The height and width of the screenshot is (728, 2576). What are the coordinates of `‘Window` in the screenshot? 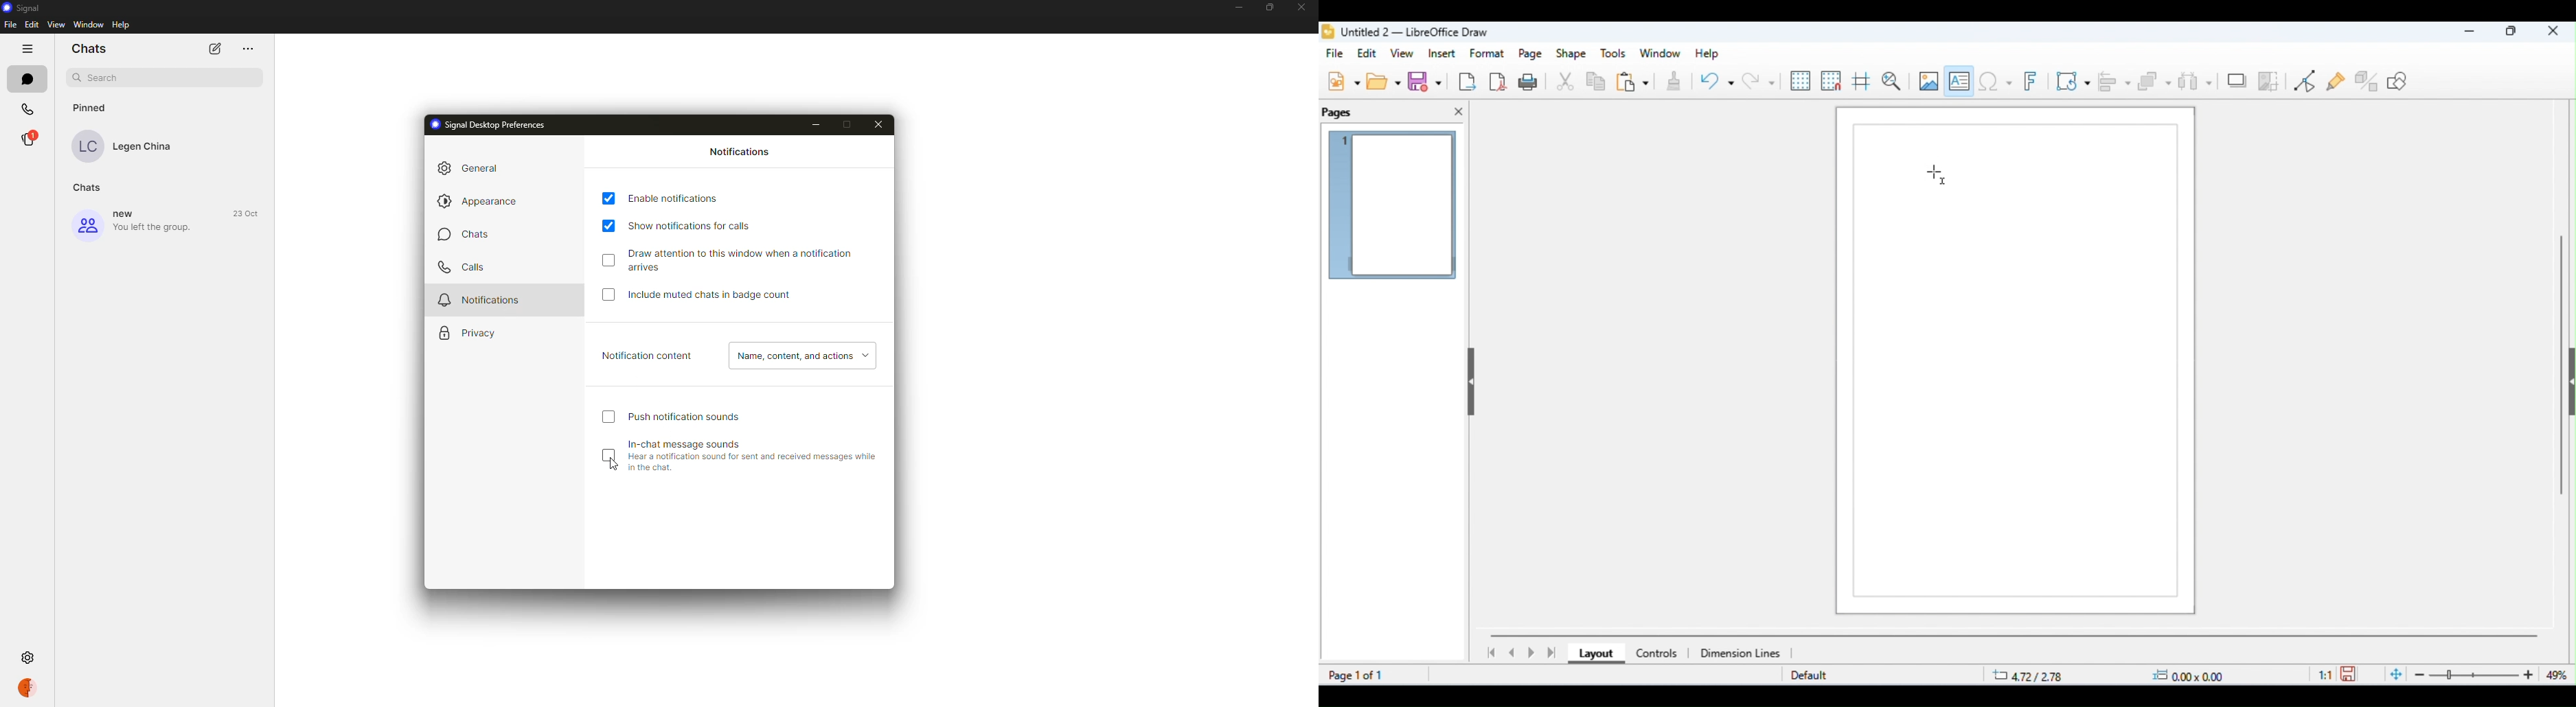 It's located at (88, 24).